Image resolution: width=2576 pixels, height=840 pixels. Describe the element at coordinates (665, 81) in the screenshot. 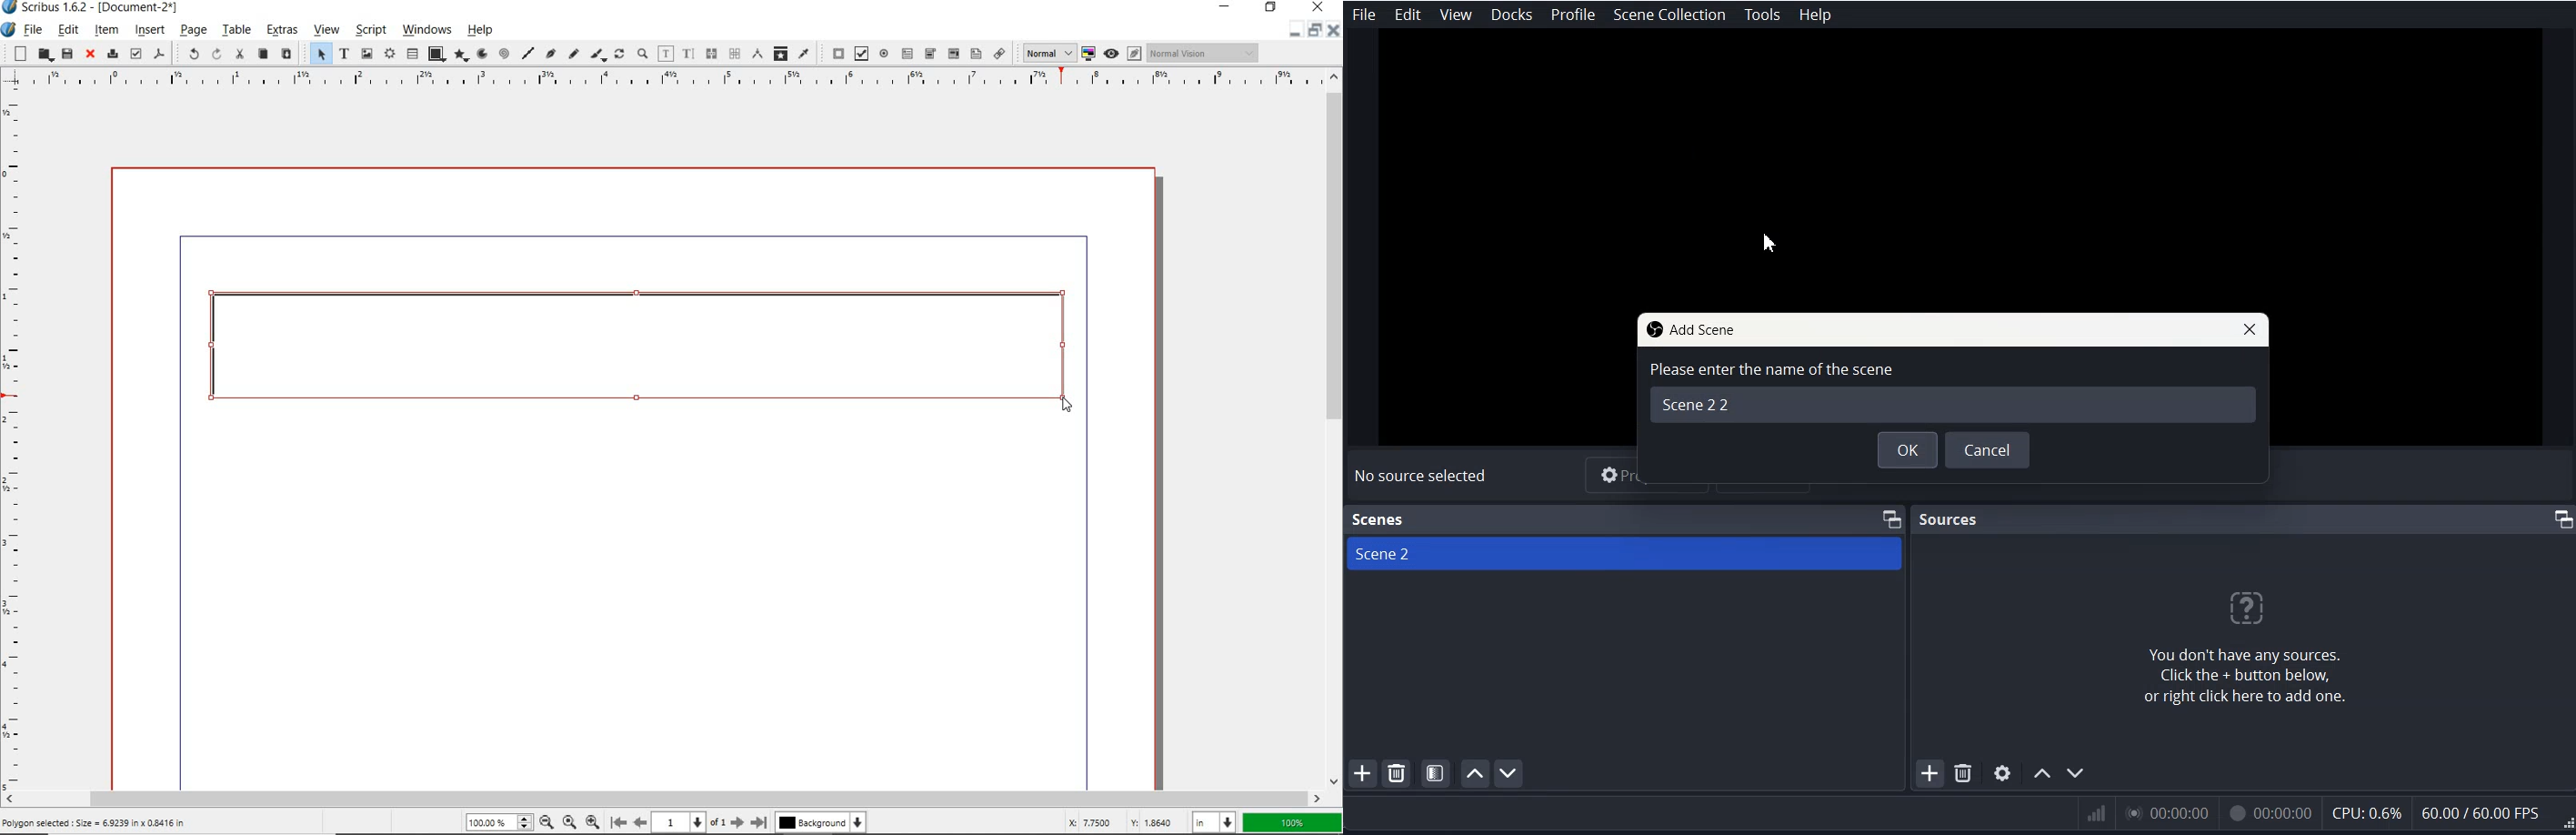

I see `ruler` at that location.